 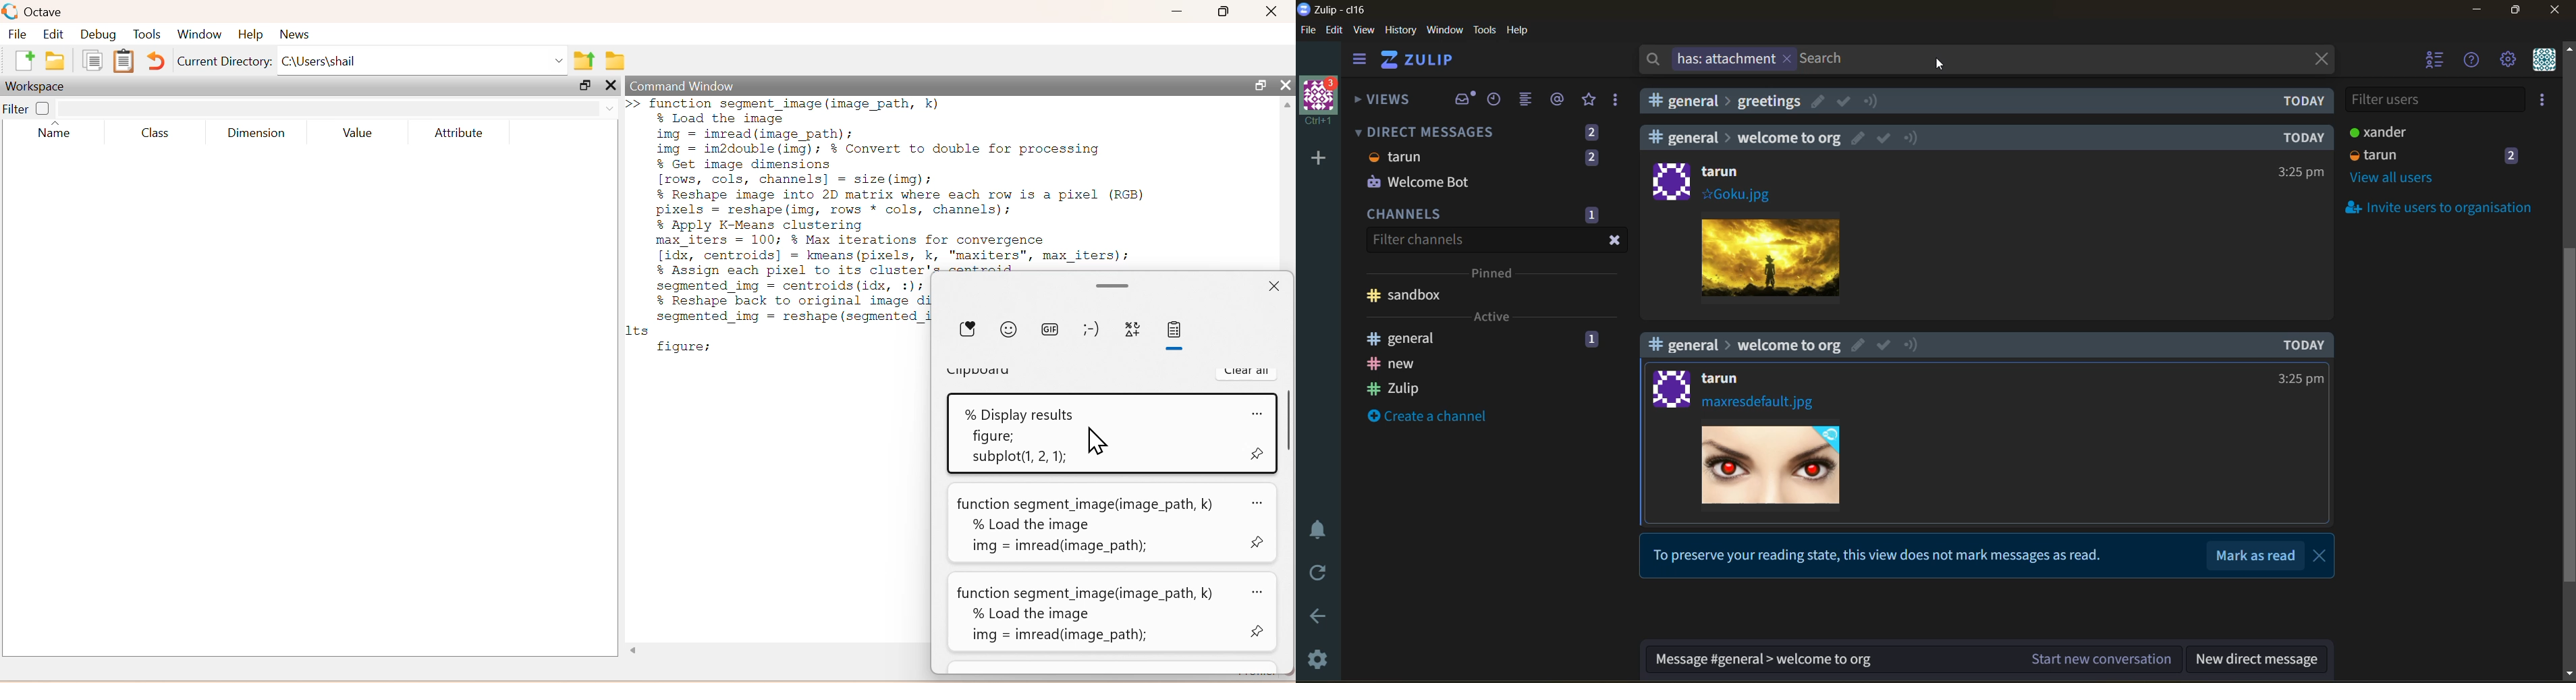 What do you see at coordinates (1364, 30) in the screenshot?
I see `view` at bounding box center [1364, 30].